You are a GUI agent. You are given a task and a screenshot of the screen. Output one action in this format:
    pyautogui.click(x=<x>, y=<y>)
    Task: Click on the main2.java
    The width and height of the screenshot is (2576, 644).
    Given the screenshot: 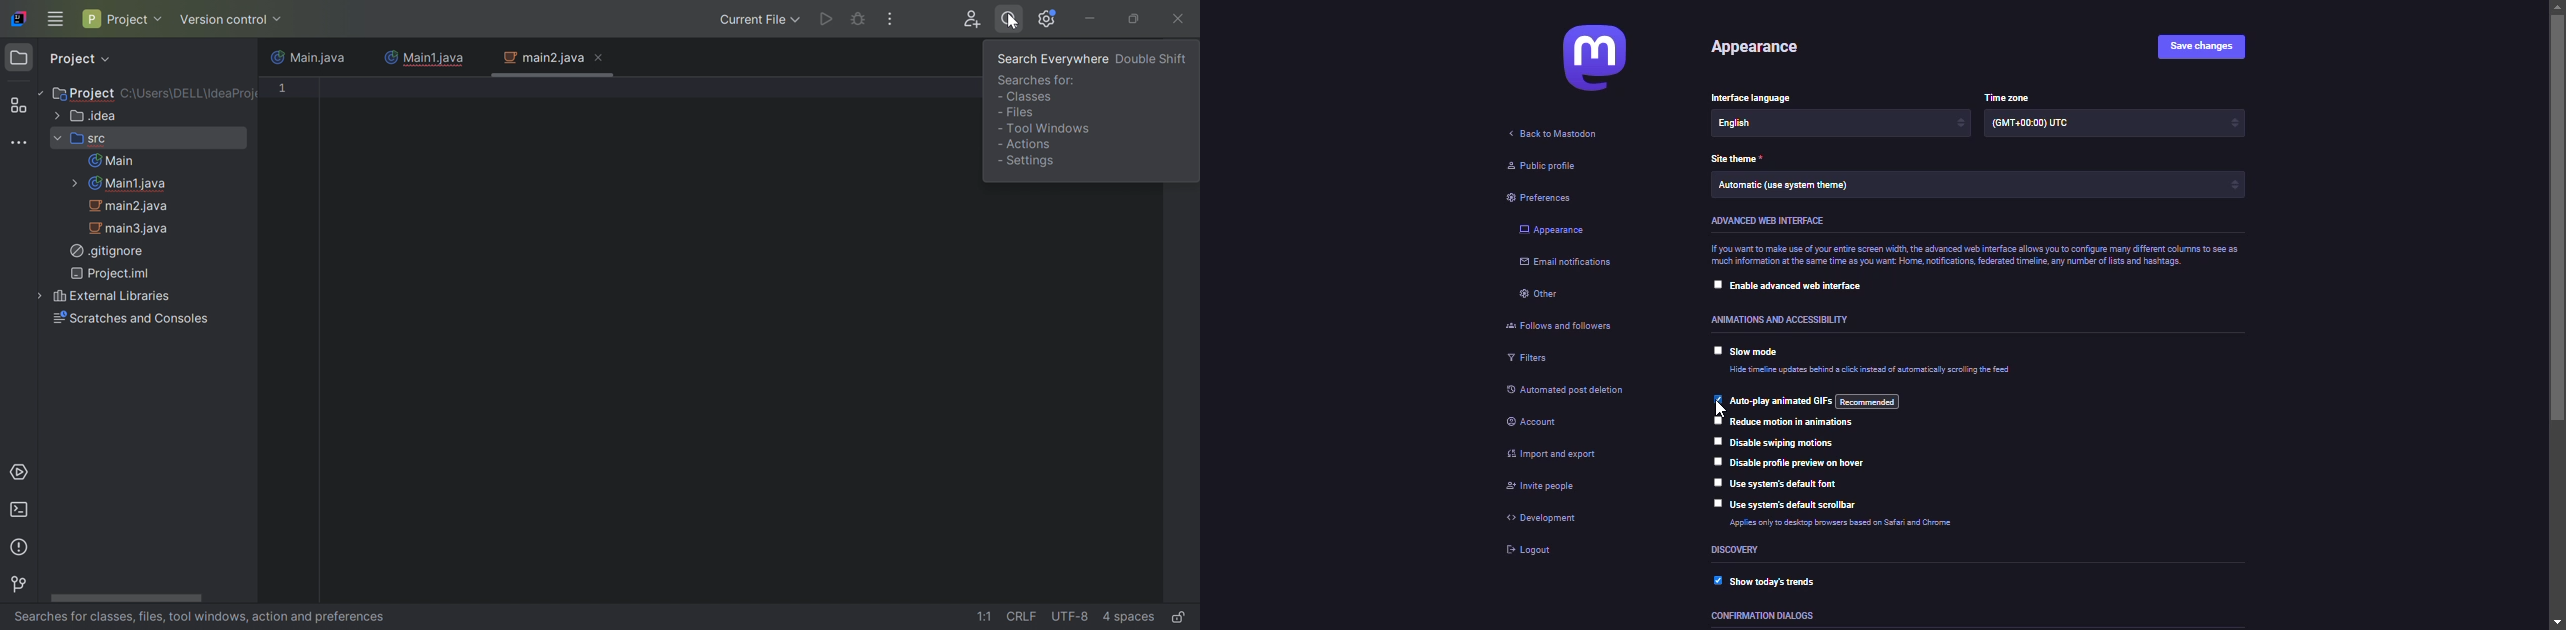 What is the action you would take?
    pyautogui.click(x=544, y=59)
    